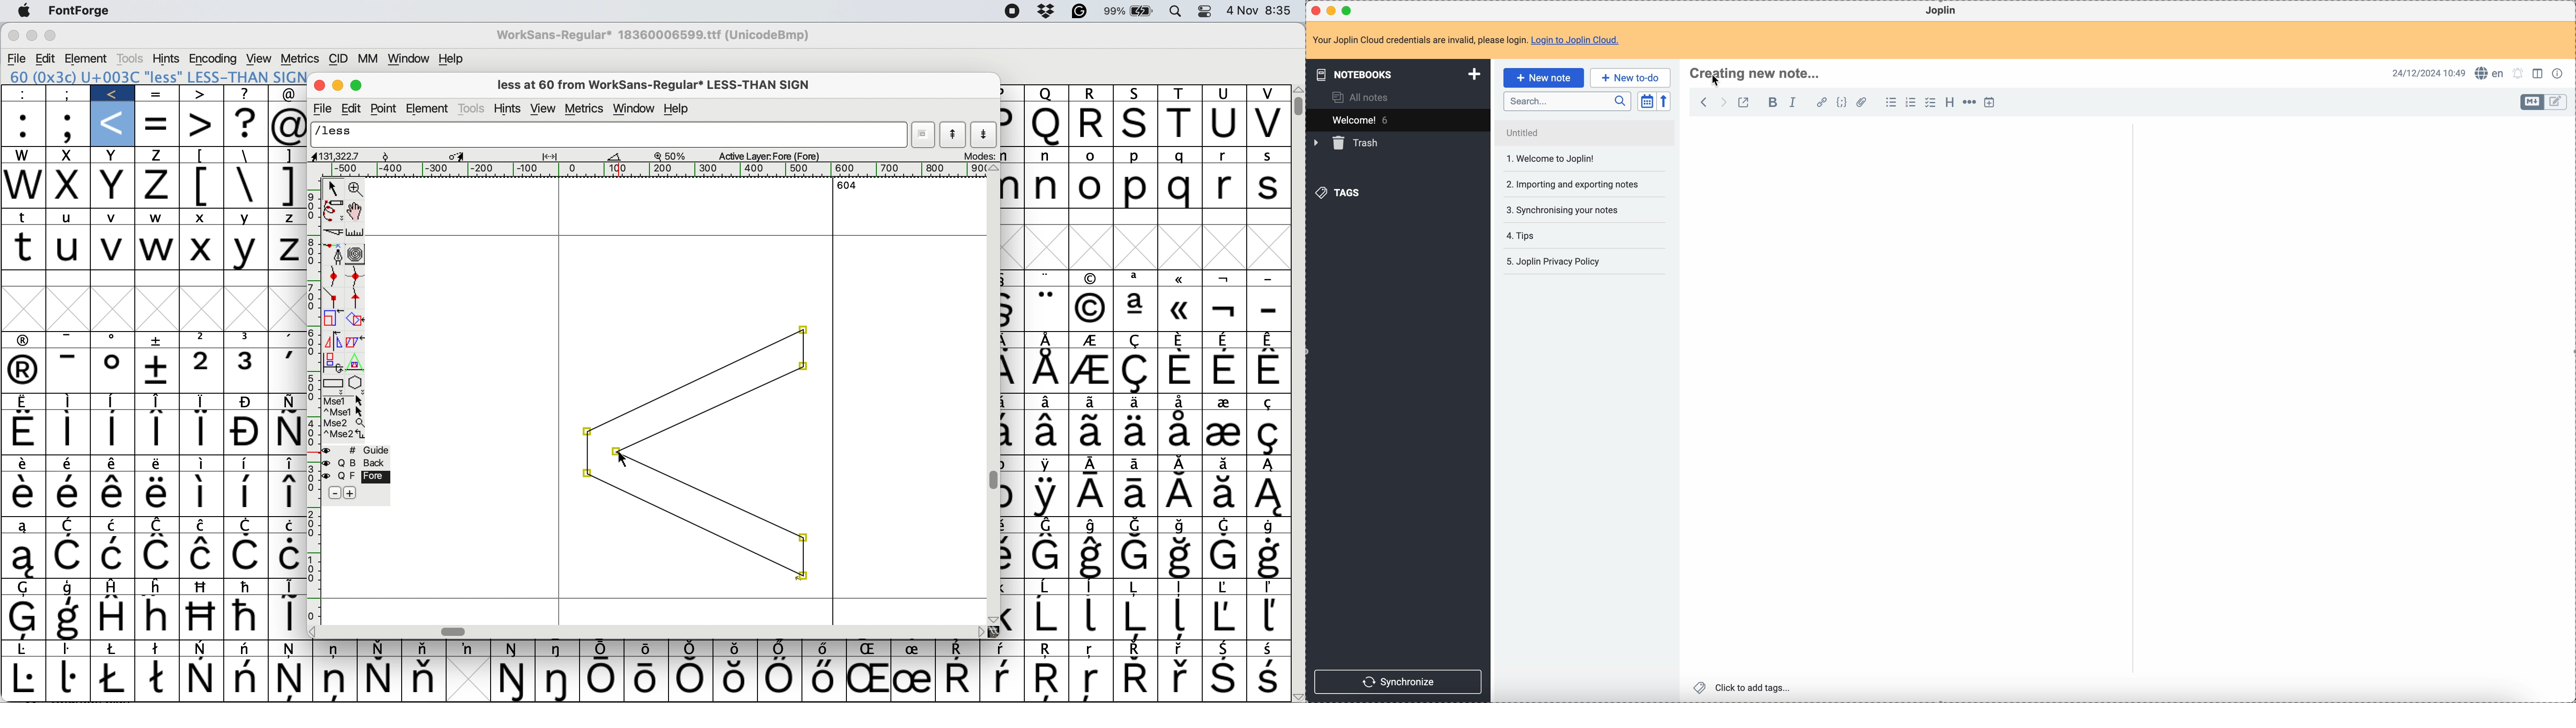 This screenshot has width=2576, height=728. What do you see at coordinates (159, 525) in the screenshot?
I see `Symbol` at bounding box center [159, 525].